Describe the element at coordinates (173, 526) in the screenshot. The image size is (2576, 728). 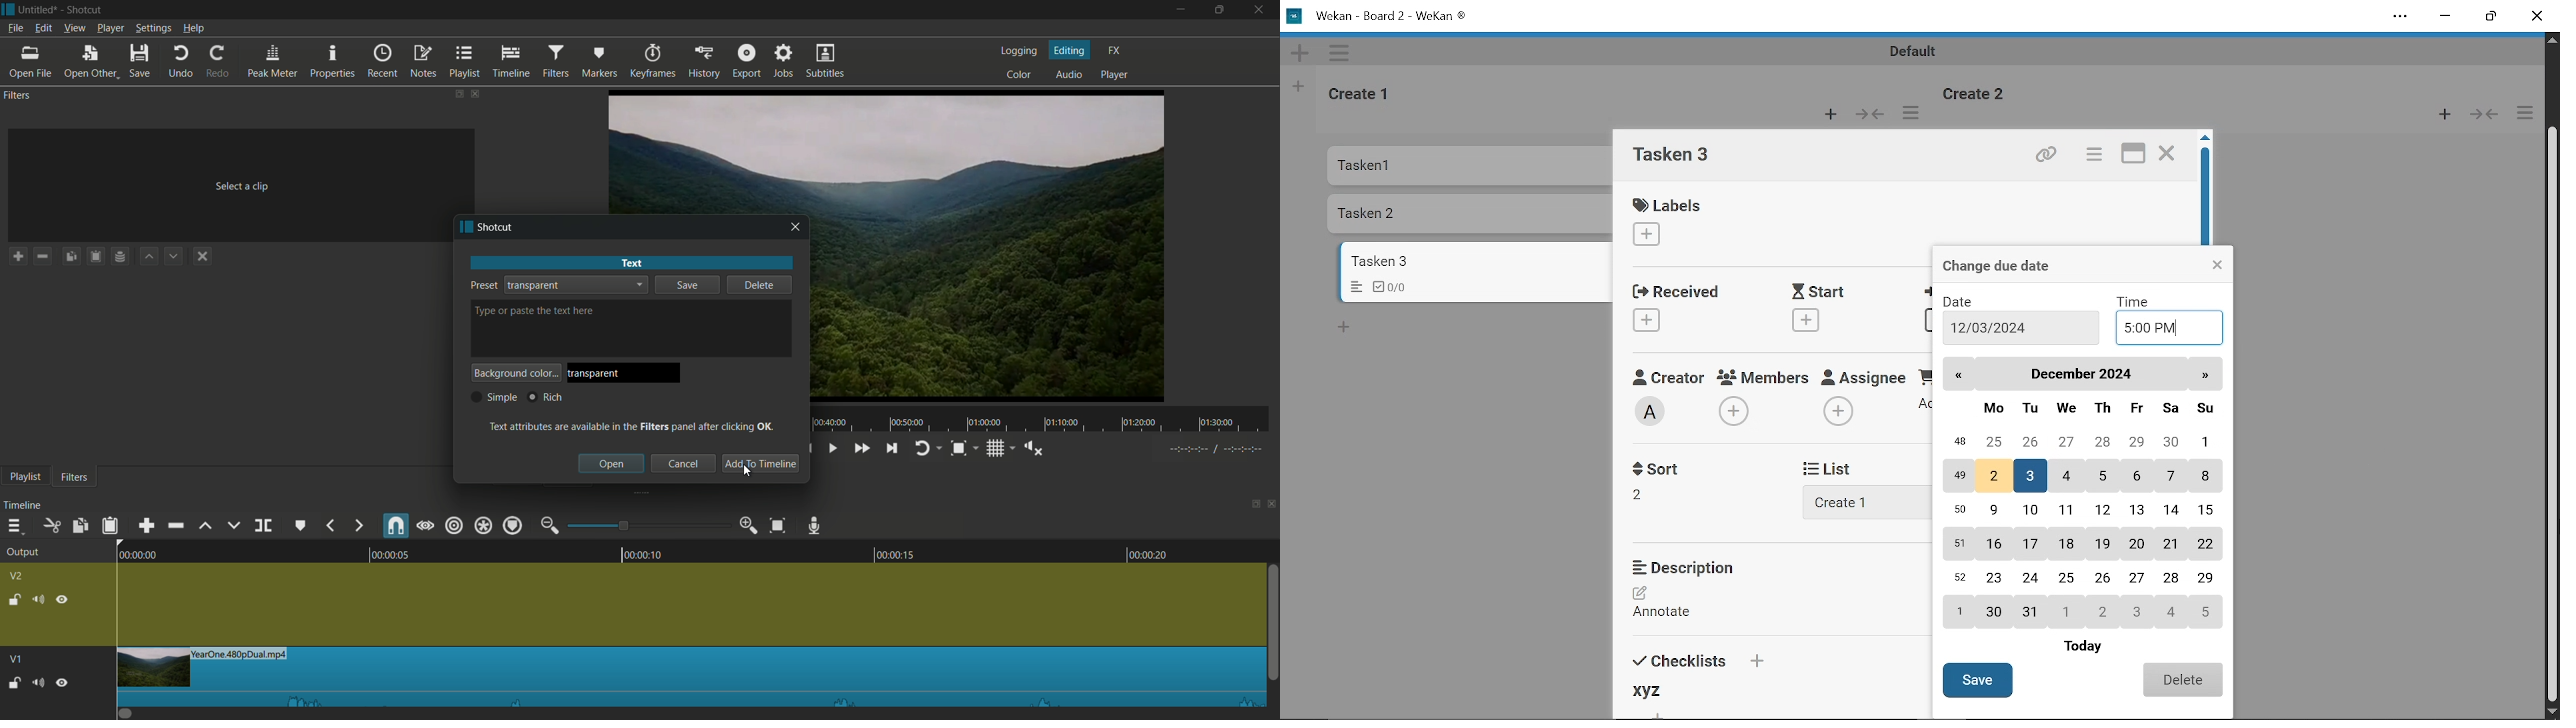
I see `ripple delete` at that location.